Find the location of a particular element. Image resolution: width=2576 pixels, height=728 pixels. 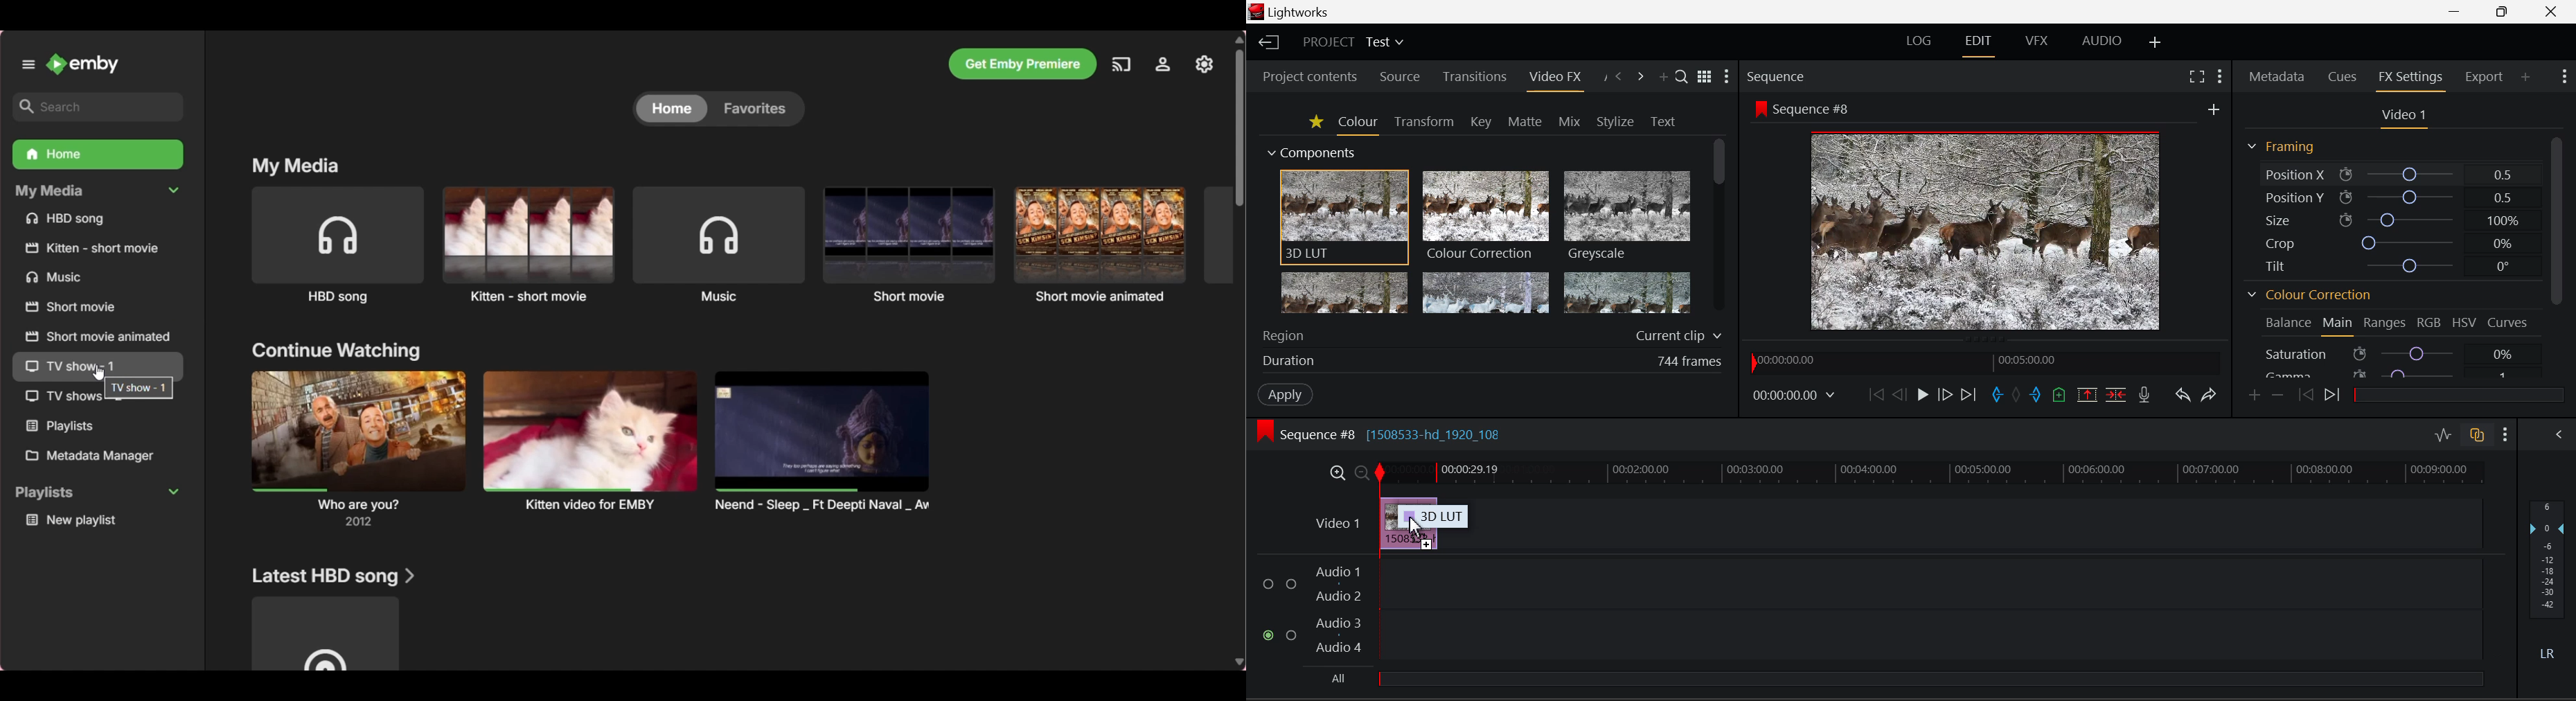

Sequence Editing Section is located at coordinates (1385, 435).